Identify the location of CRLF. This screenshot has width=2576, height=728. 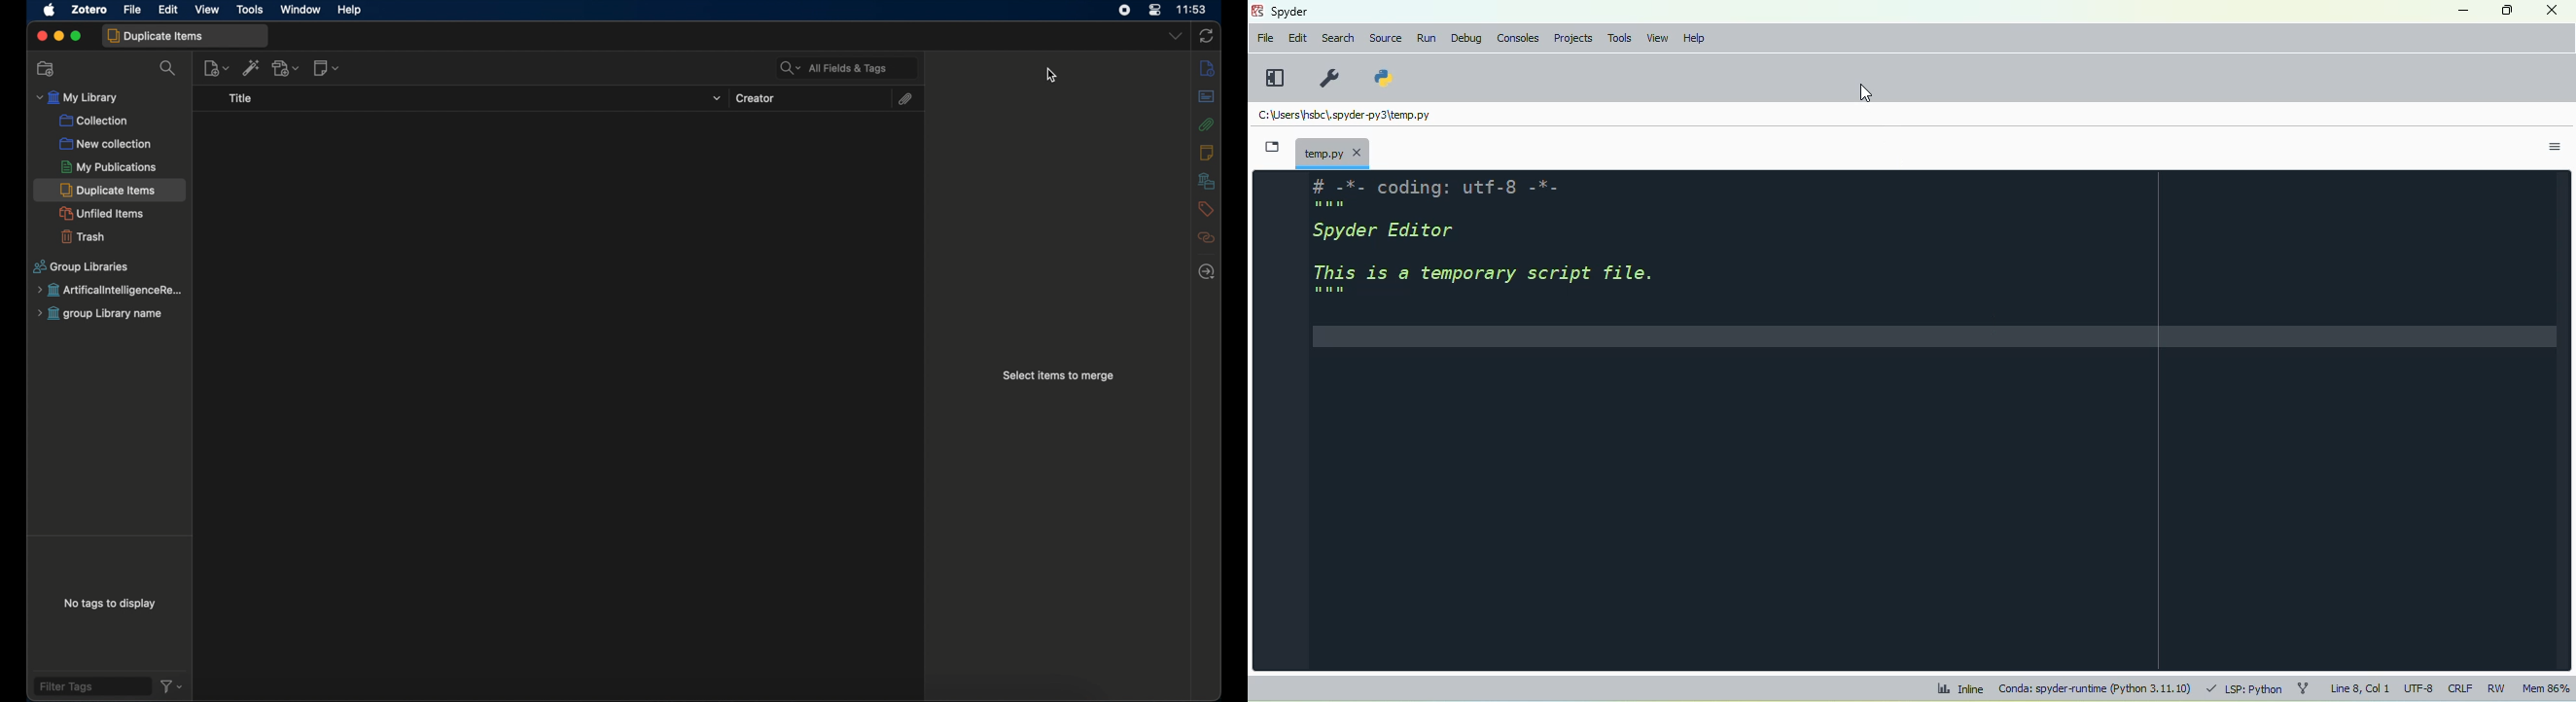
(2460, 688).